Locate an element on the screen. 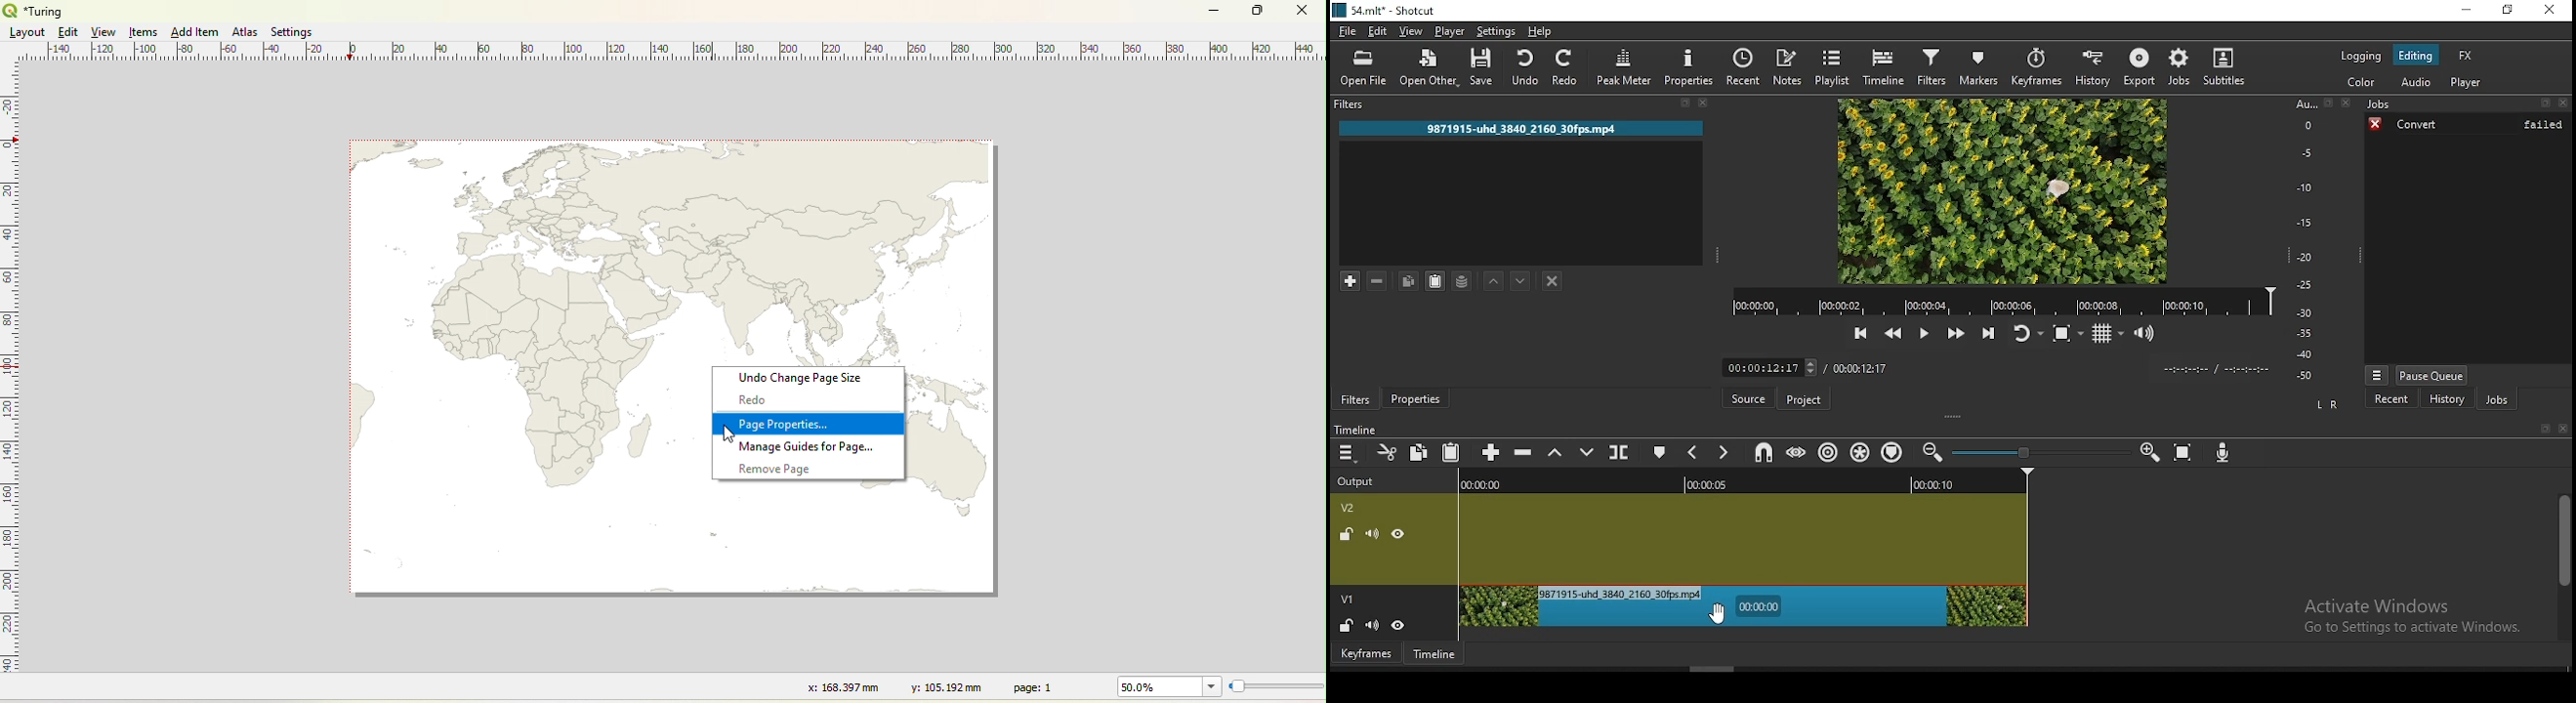 The width and height of the screenshot is (2576, 728). scroll bar is located at coordinates (2560, 566).